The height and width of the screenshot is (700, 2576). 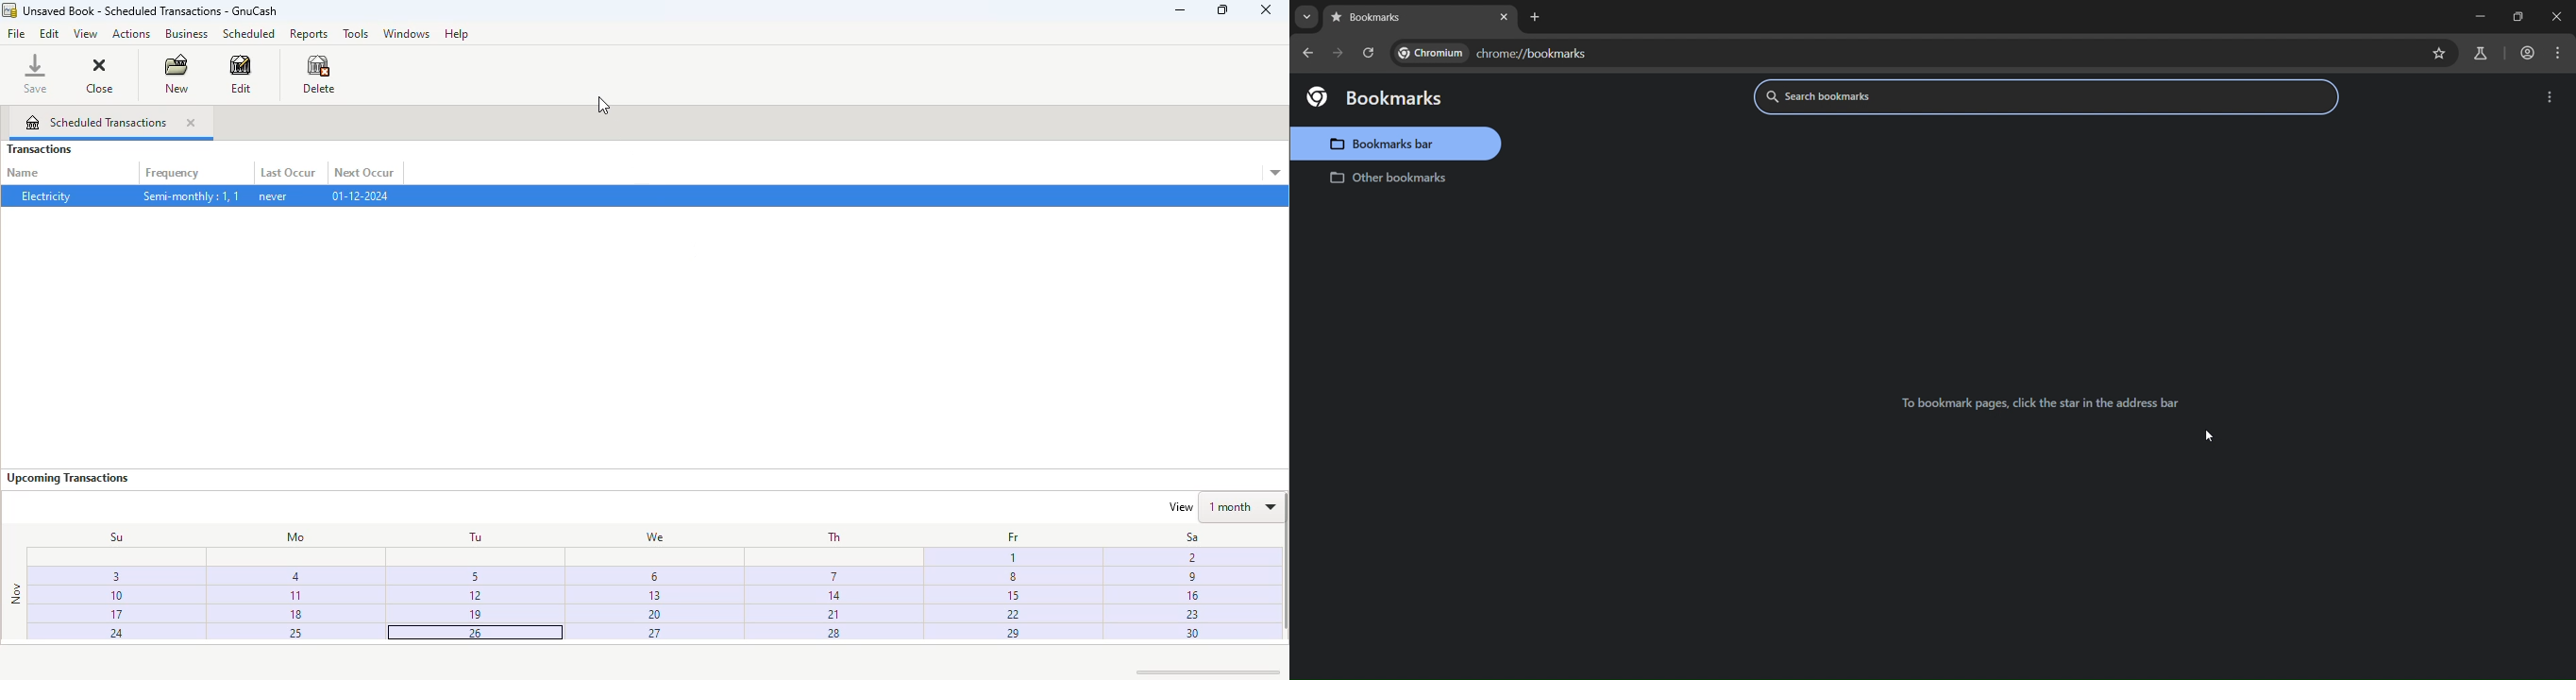 What do you see at coordinates (105, 579) in the screenshot?
I see `3` at bounding box center [105, 579].